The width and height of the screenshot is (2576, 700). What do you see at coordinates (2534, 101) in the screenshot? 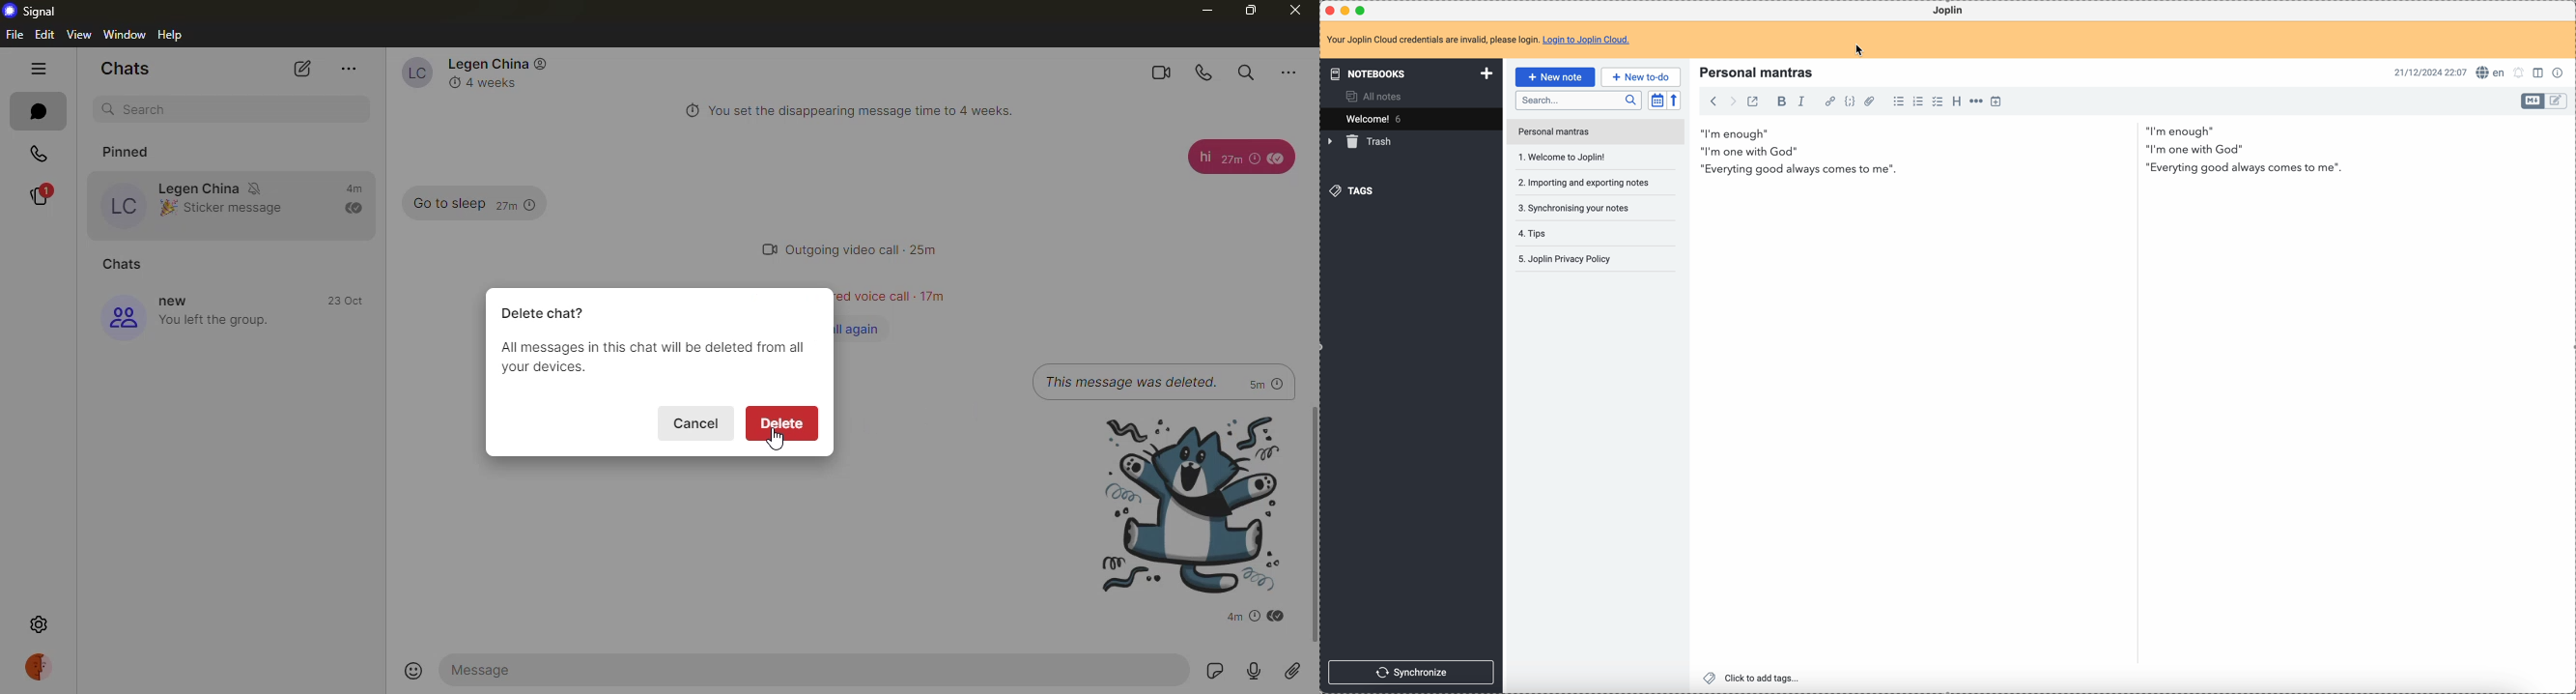
I see `toggle editor layout` at bounding box center [2534, 101].